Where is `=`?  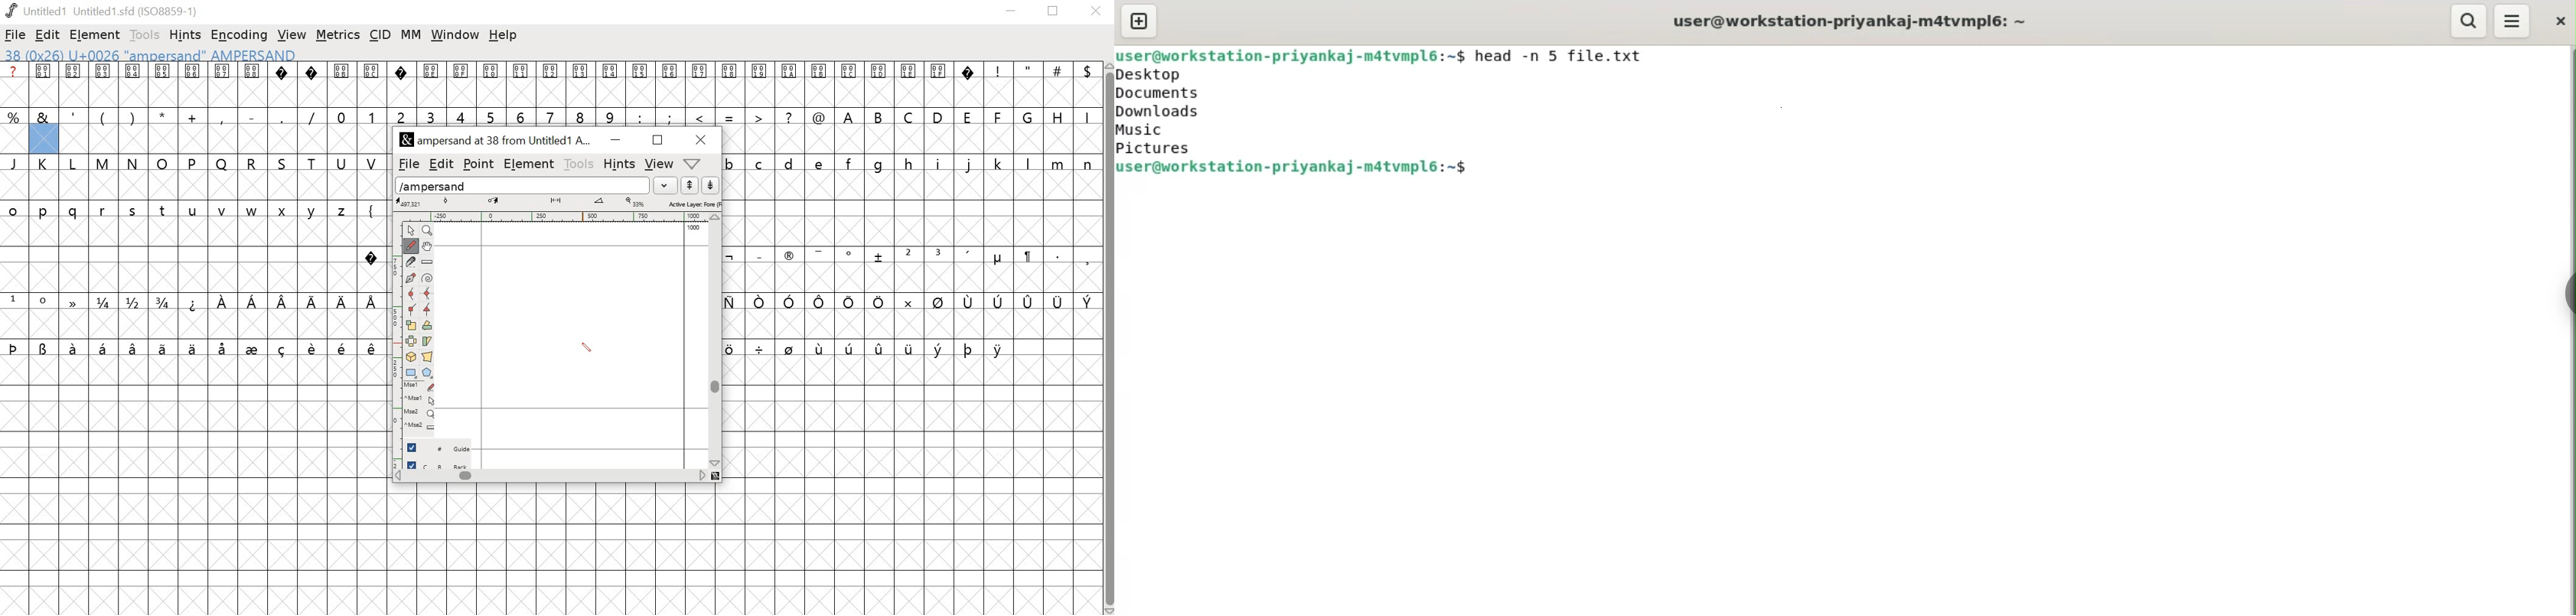
= is located at coordinates (730, 116).